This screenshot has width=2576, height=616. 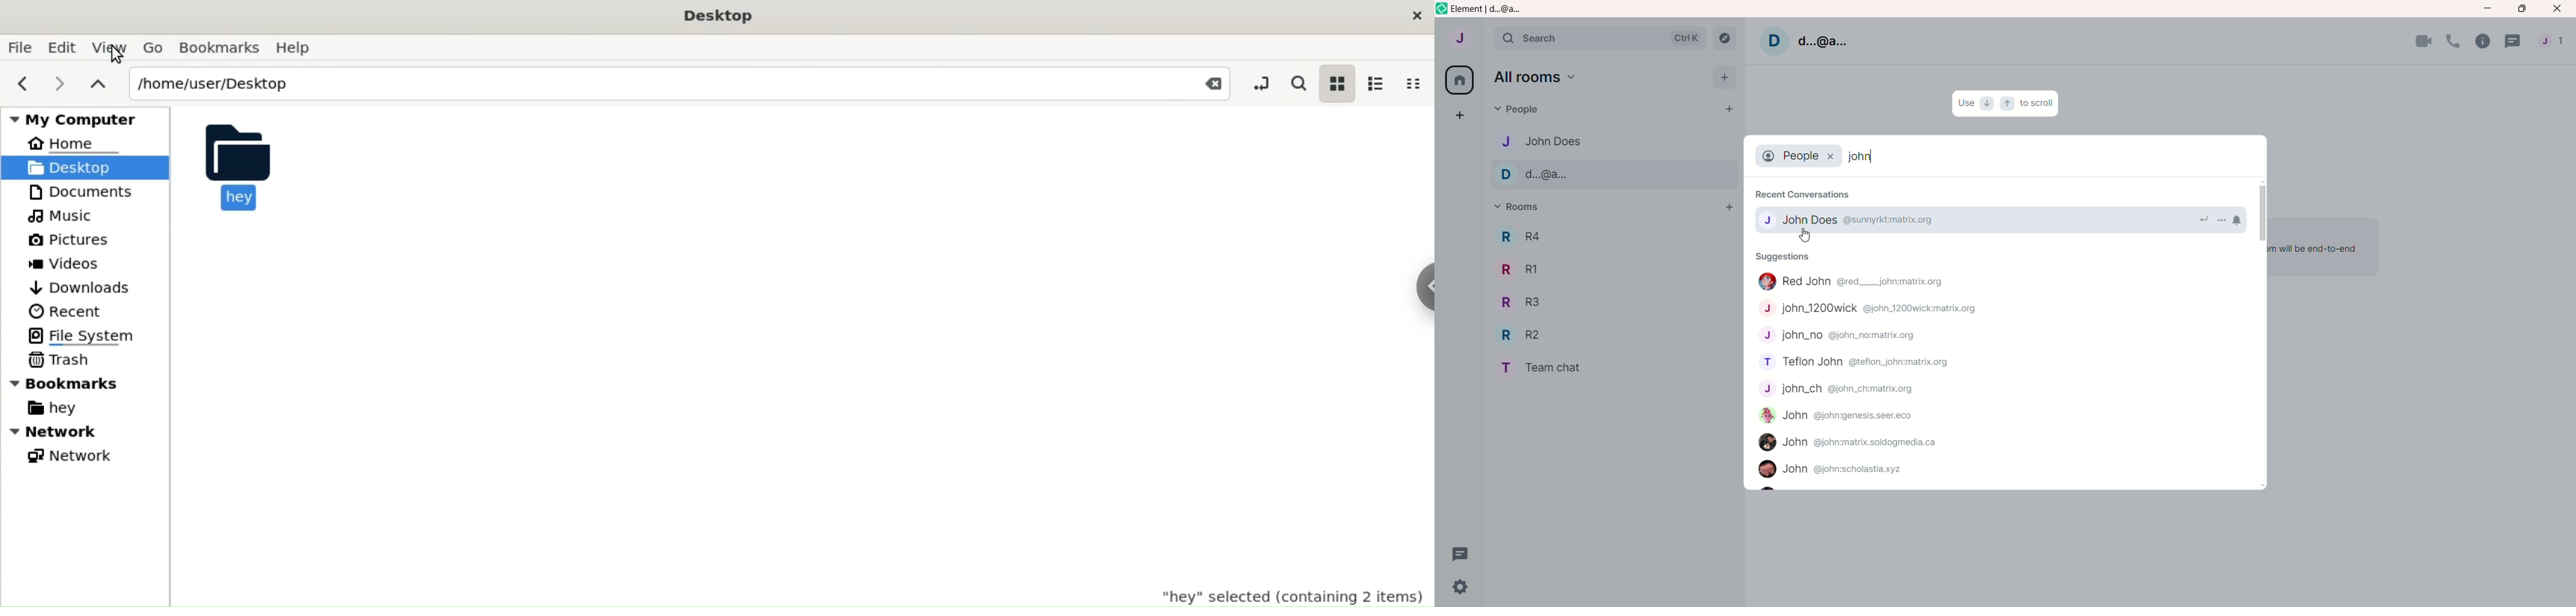 What do you see at coordinates (2456, 42) in the screenshot?
I see `voice call` at bounding box center [2456, 42].